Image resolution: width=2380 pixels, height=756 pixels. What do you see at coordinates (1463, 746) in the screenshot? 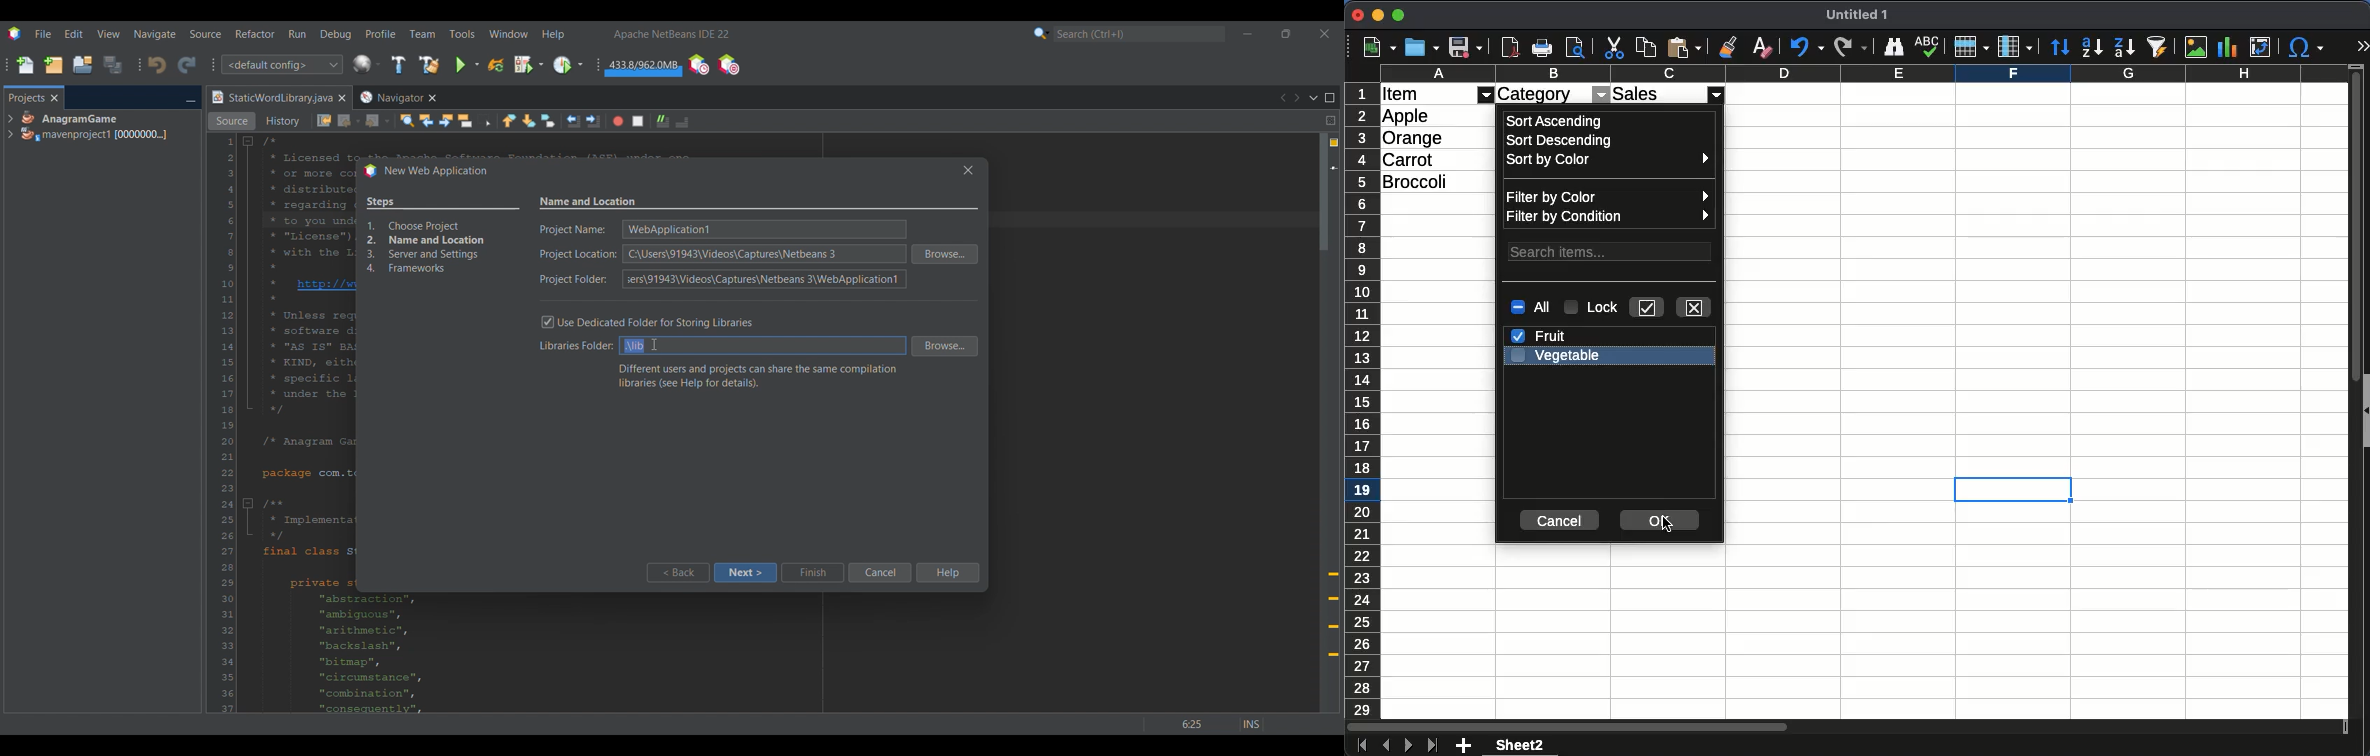
I see `add` at bounding box center [1463, 746].